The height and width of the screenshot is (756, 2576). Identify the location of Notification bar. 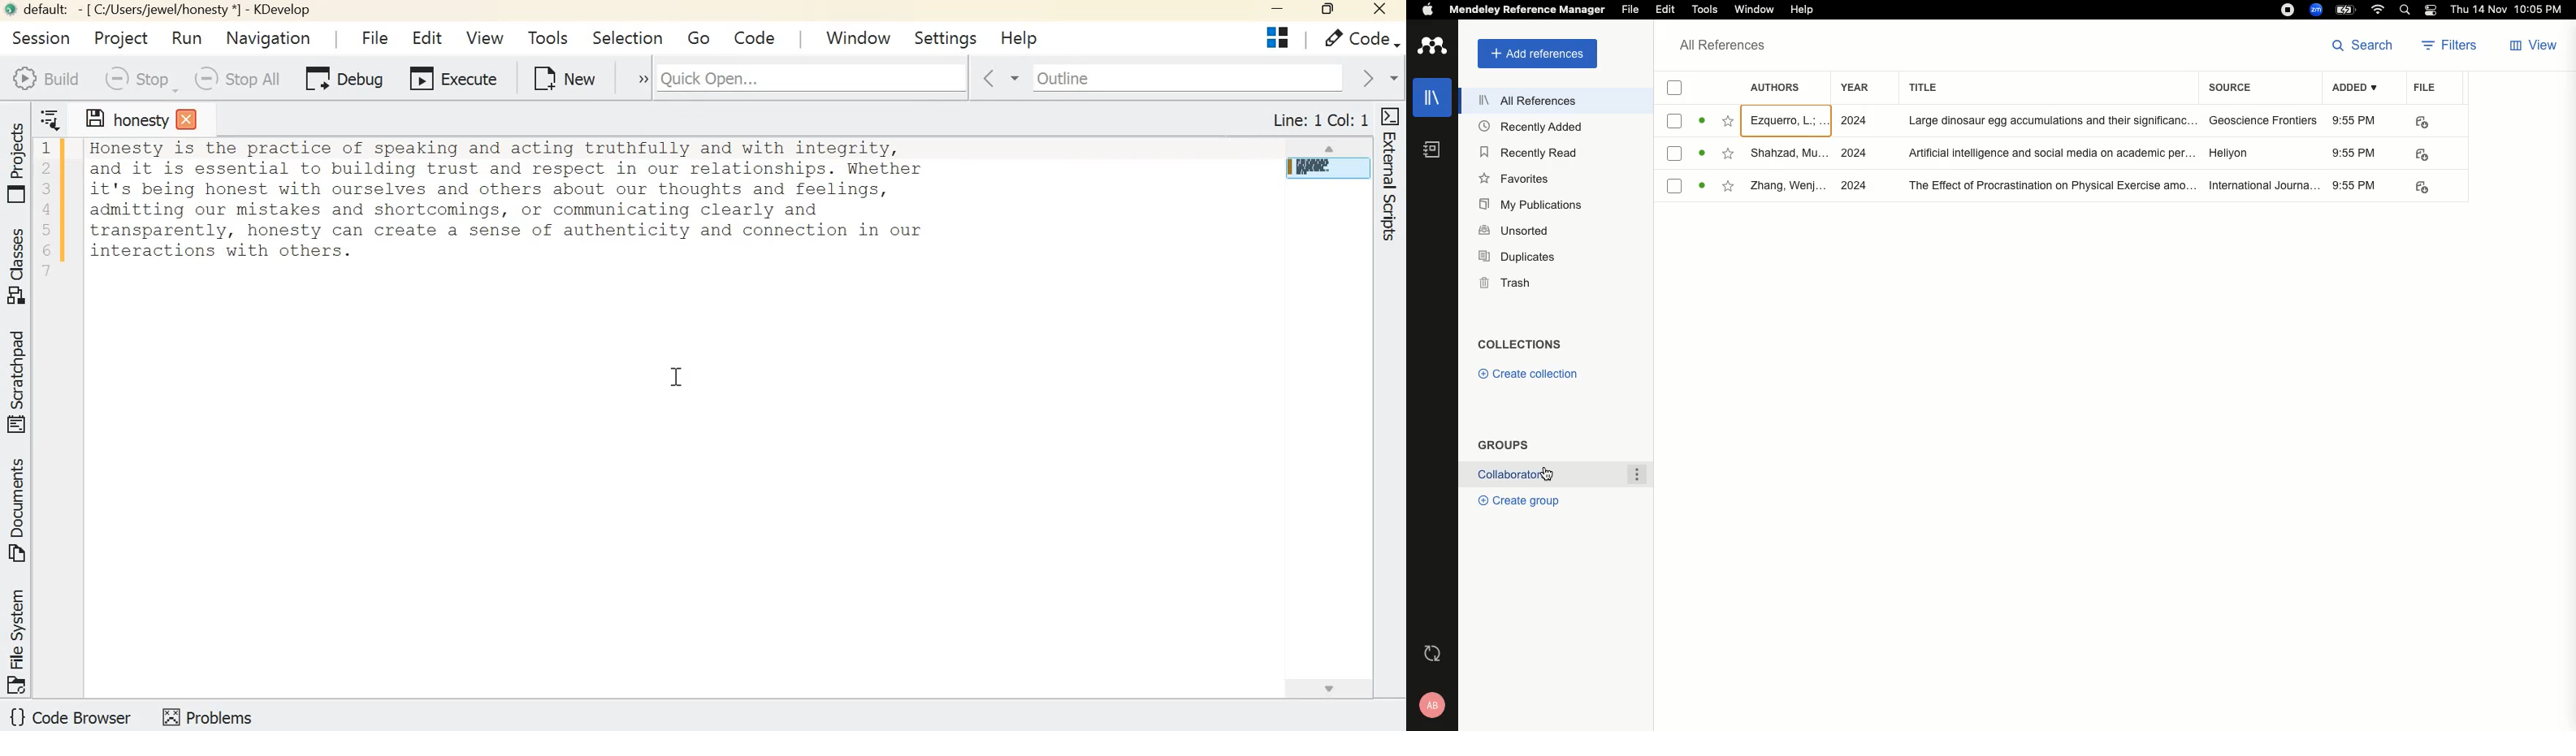
(2431, 11).